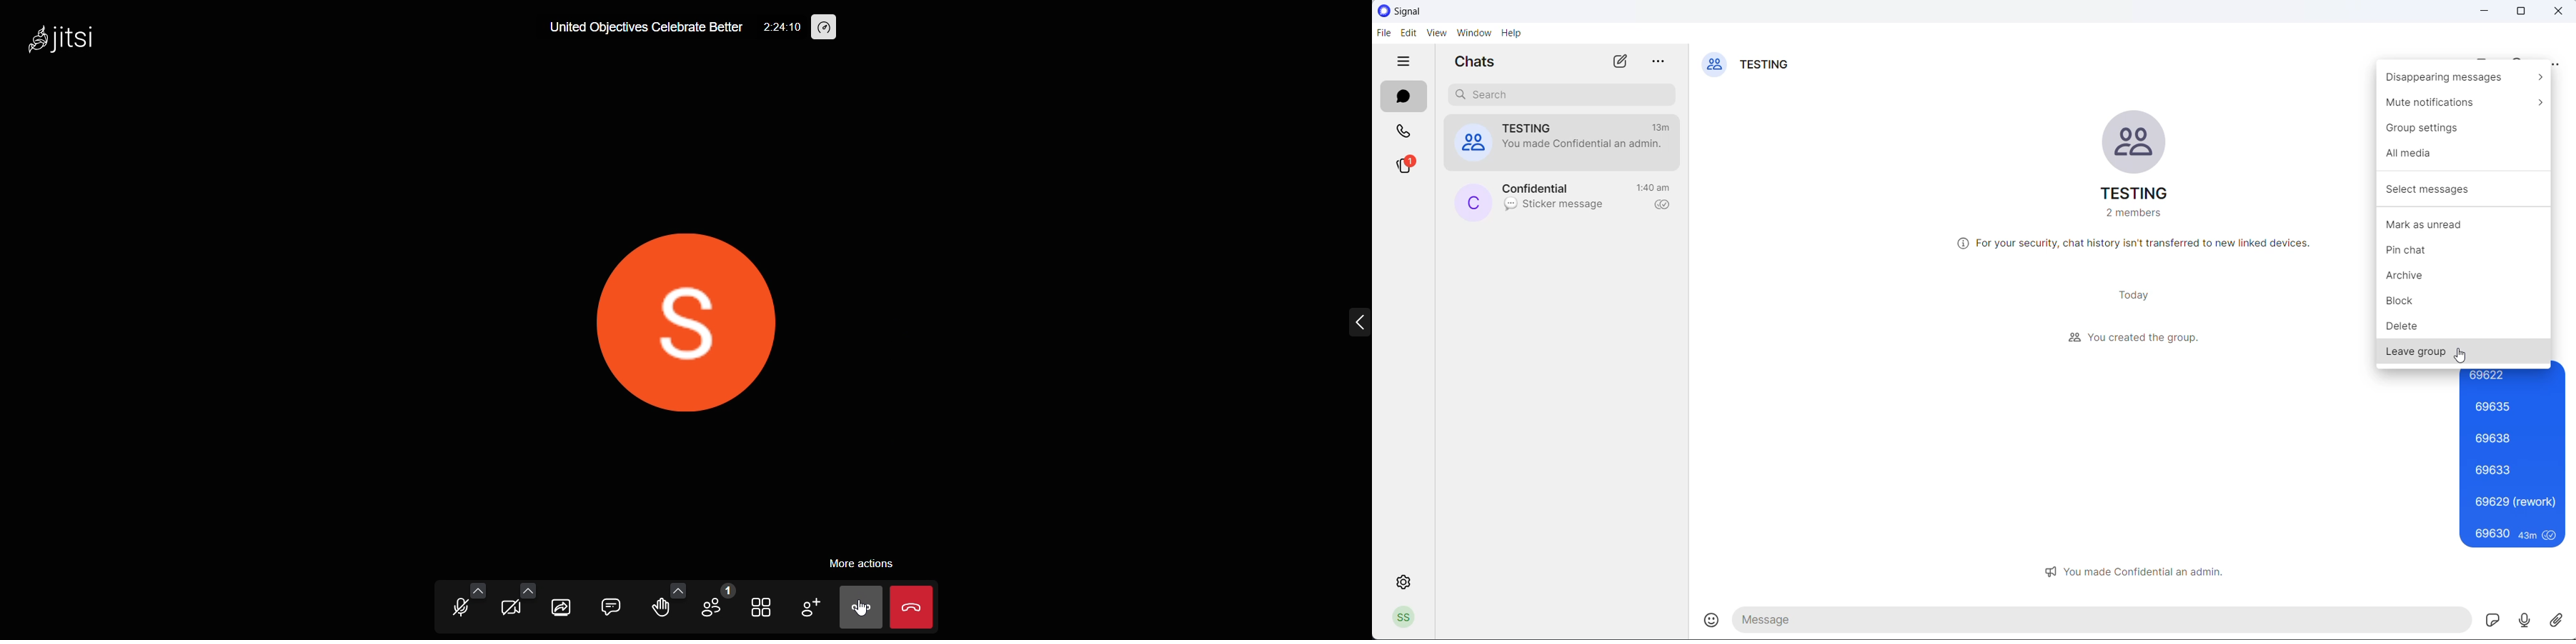 Image resolution: width=2576 pixels, height=644 pixels. I want to click on group name, so click(1768, 67).